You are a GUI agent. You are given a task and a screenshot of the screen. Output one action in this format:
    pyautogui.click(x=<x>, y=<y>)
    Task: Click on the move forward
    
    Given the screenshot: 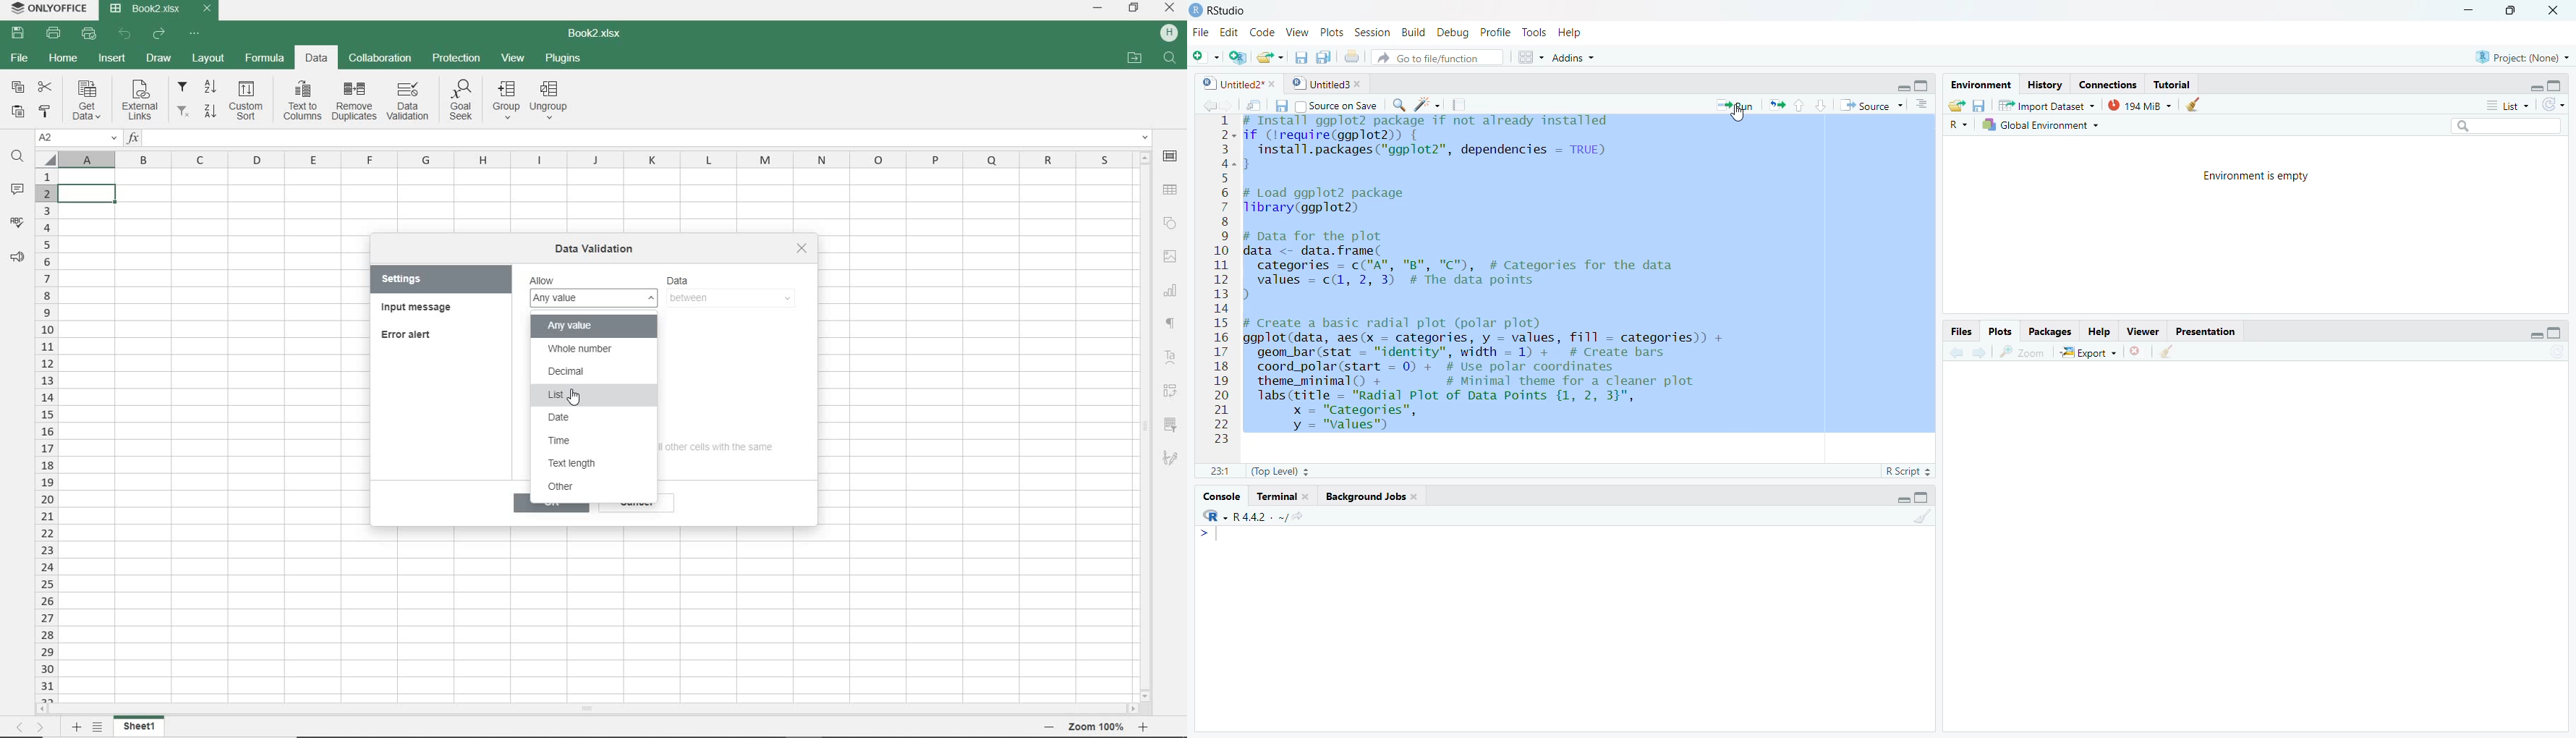 What is the action you would take?
    pyautogui.click(x=1228, y=106)
    